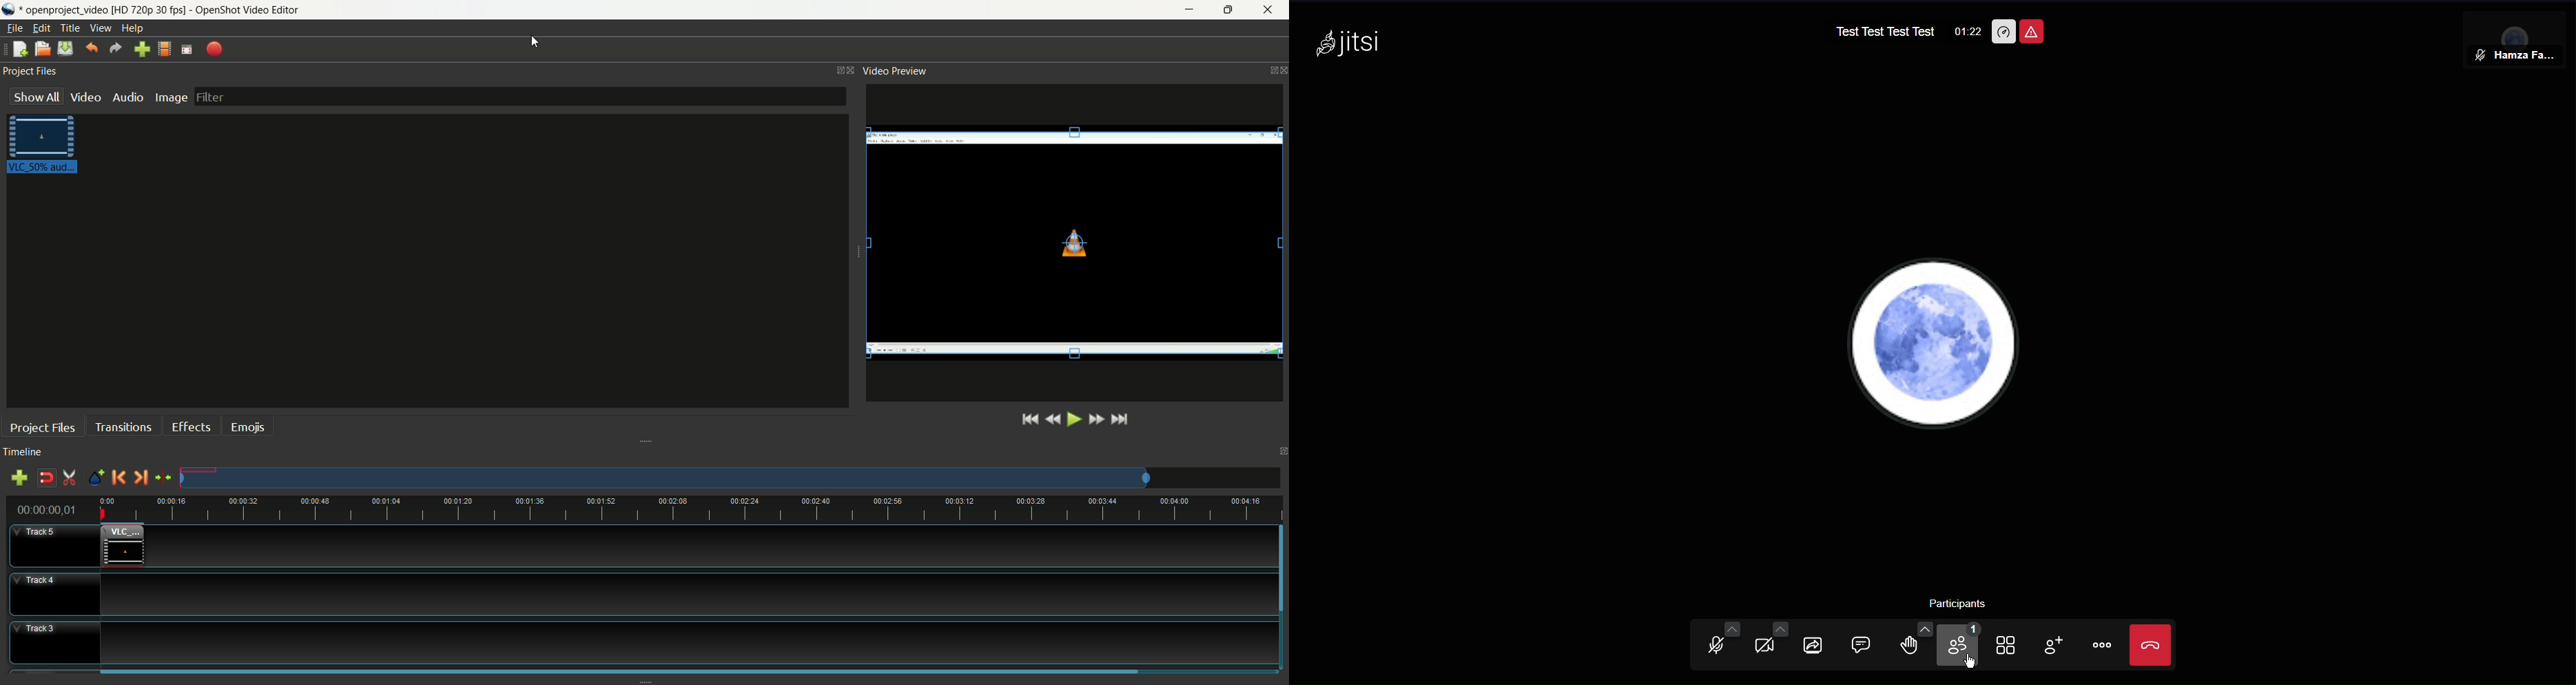 The height and width of the screenshot is (700, 2576). I want to click on transitions, so click(124, 426).